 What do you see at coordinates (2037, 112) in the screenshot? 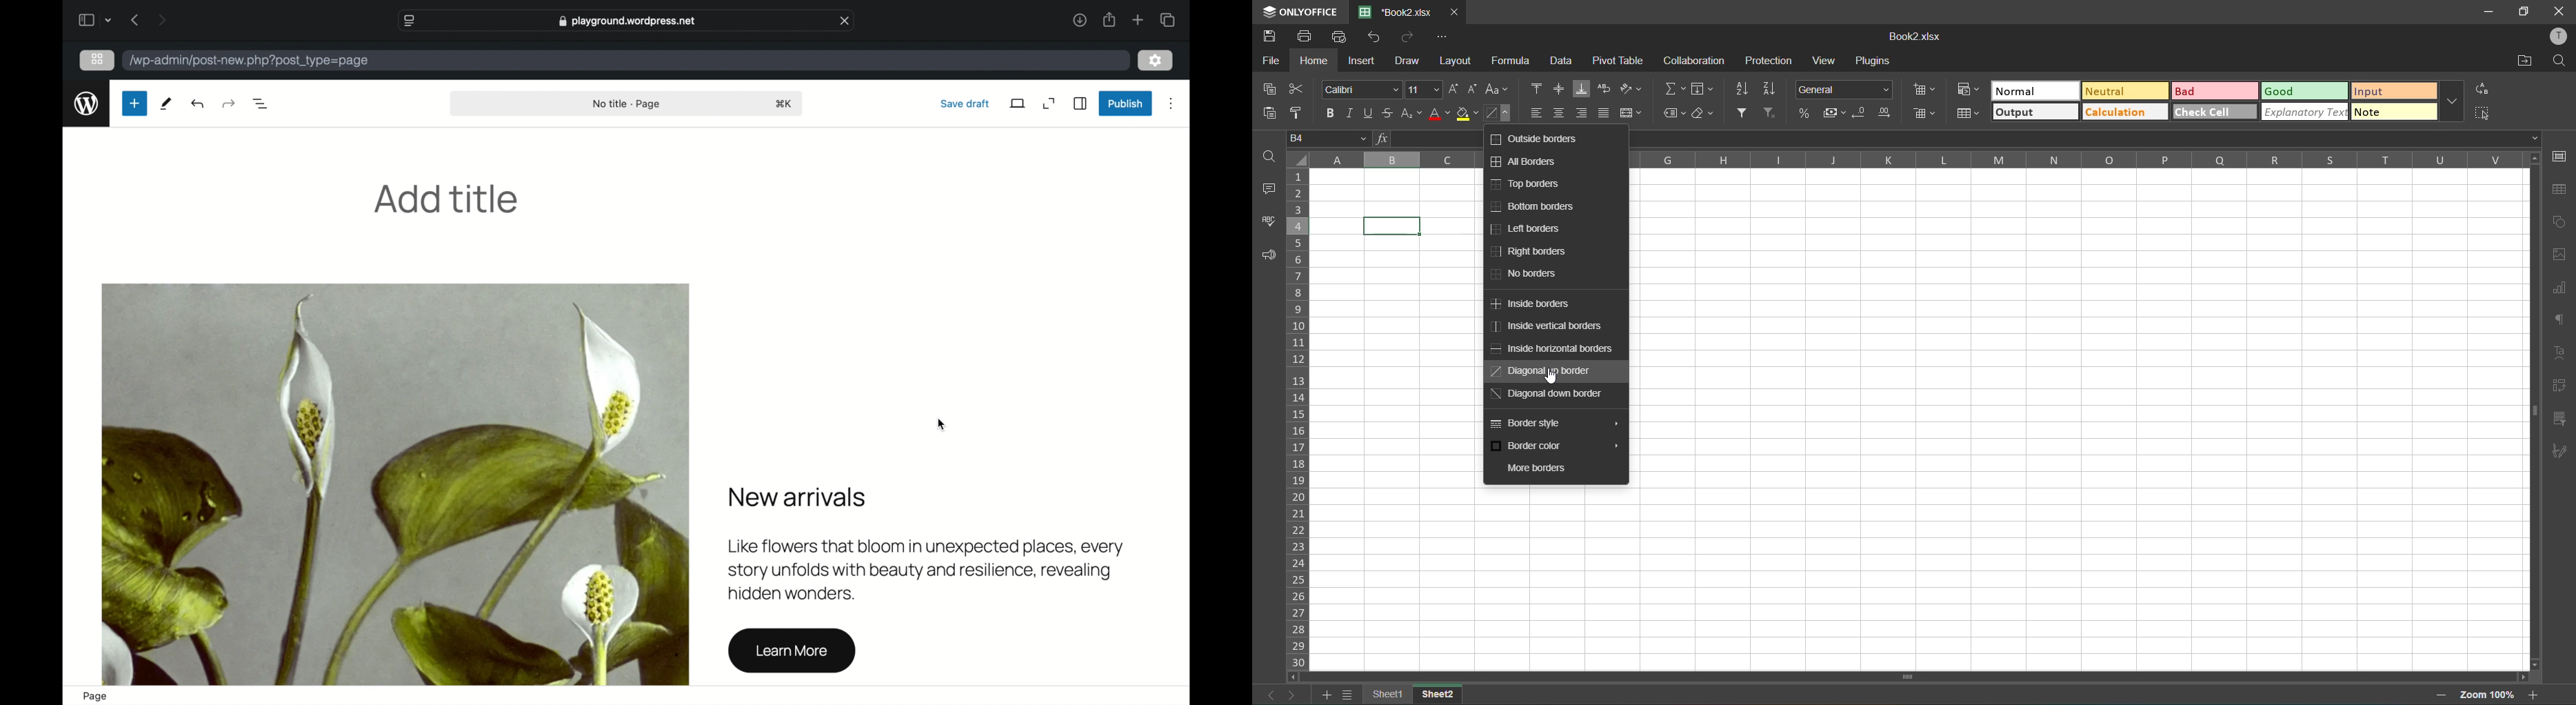
I see `output` at bounding box center [2037, 112].